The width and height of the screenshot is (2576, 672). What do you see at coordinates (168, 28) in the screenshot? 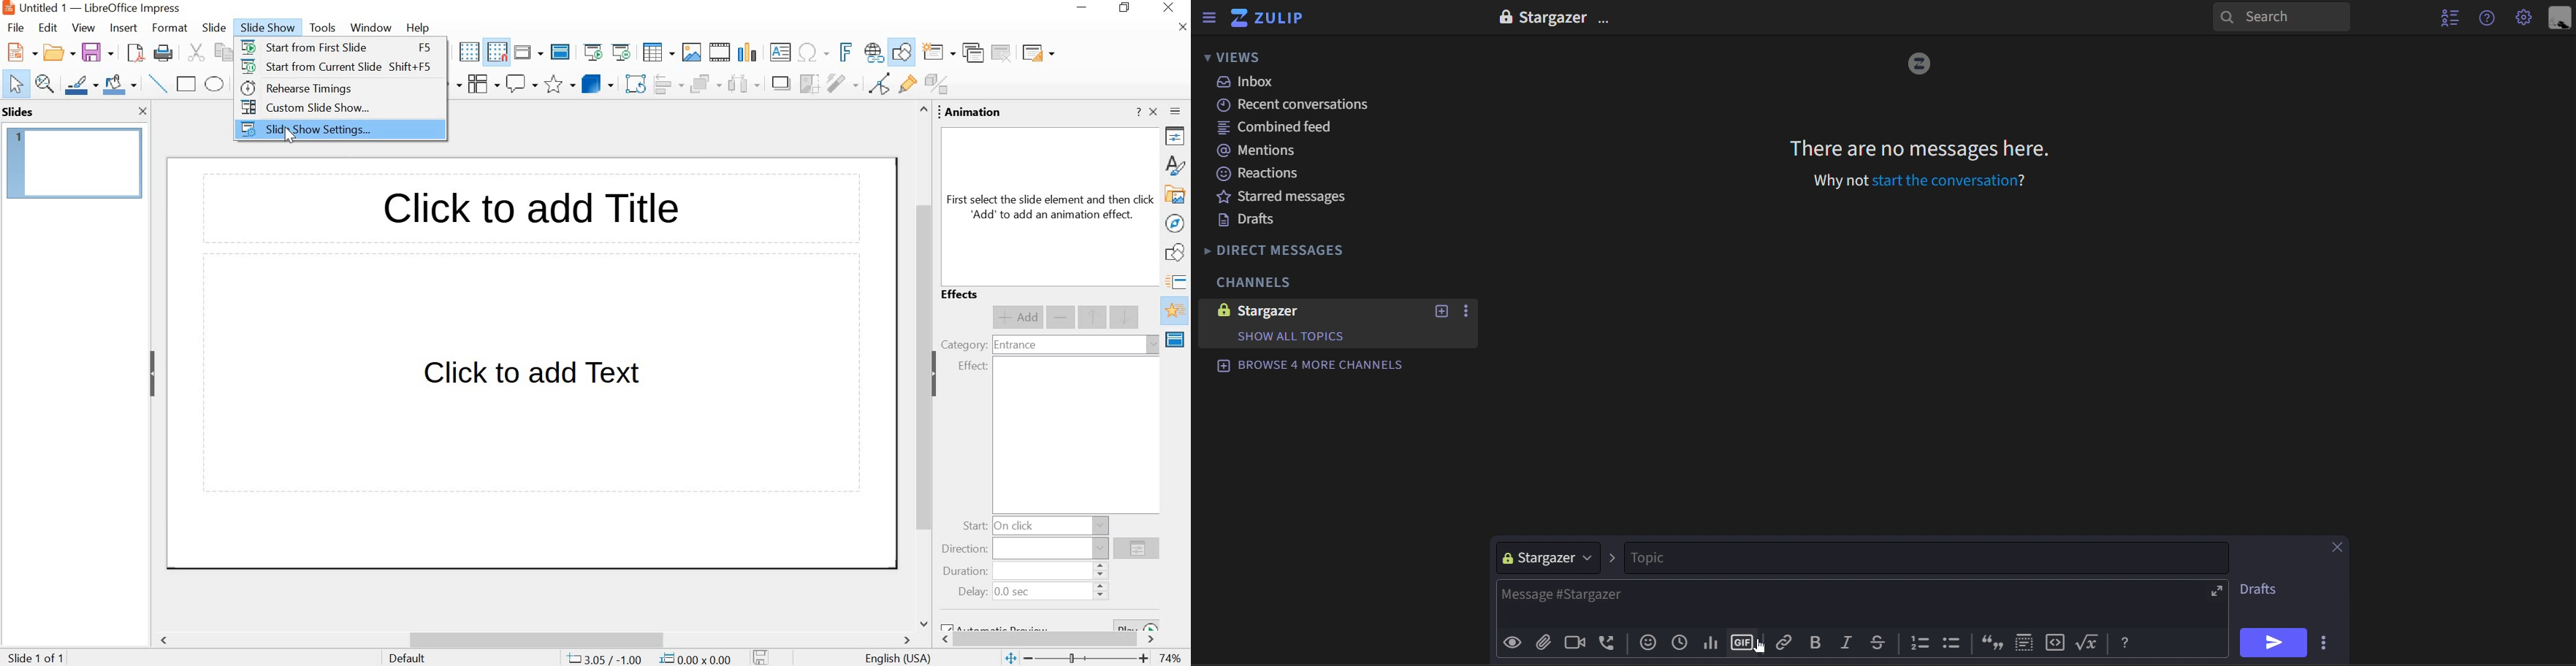
I see `format menu` at bounding box center [168, 28].